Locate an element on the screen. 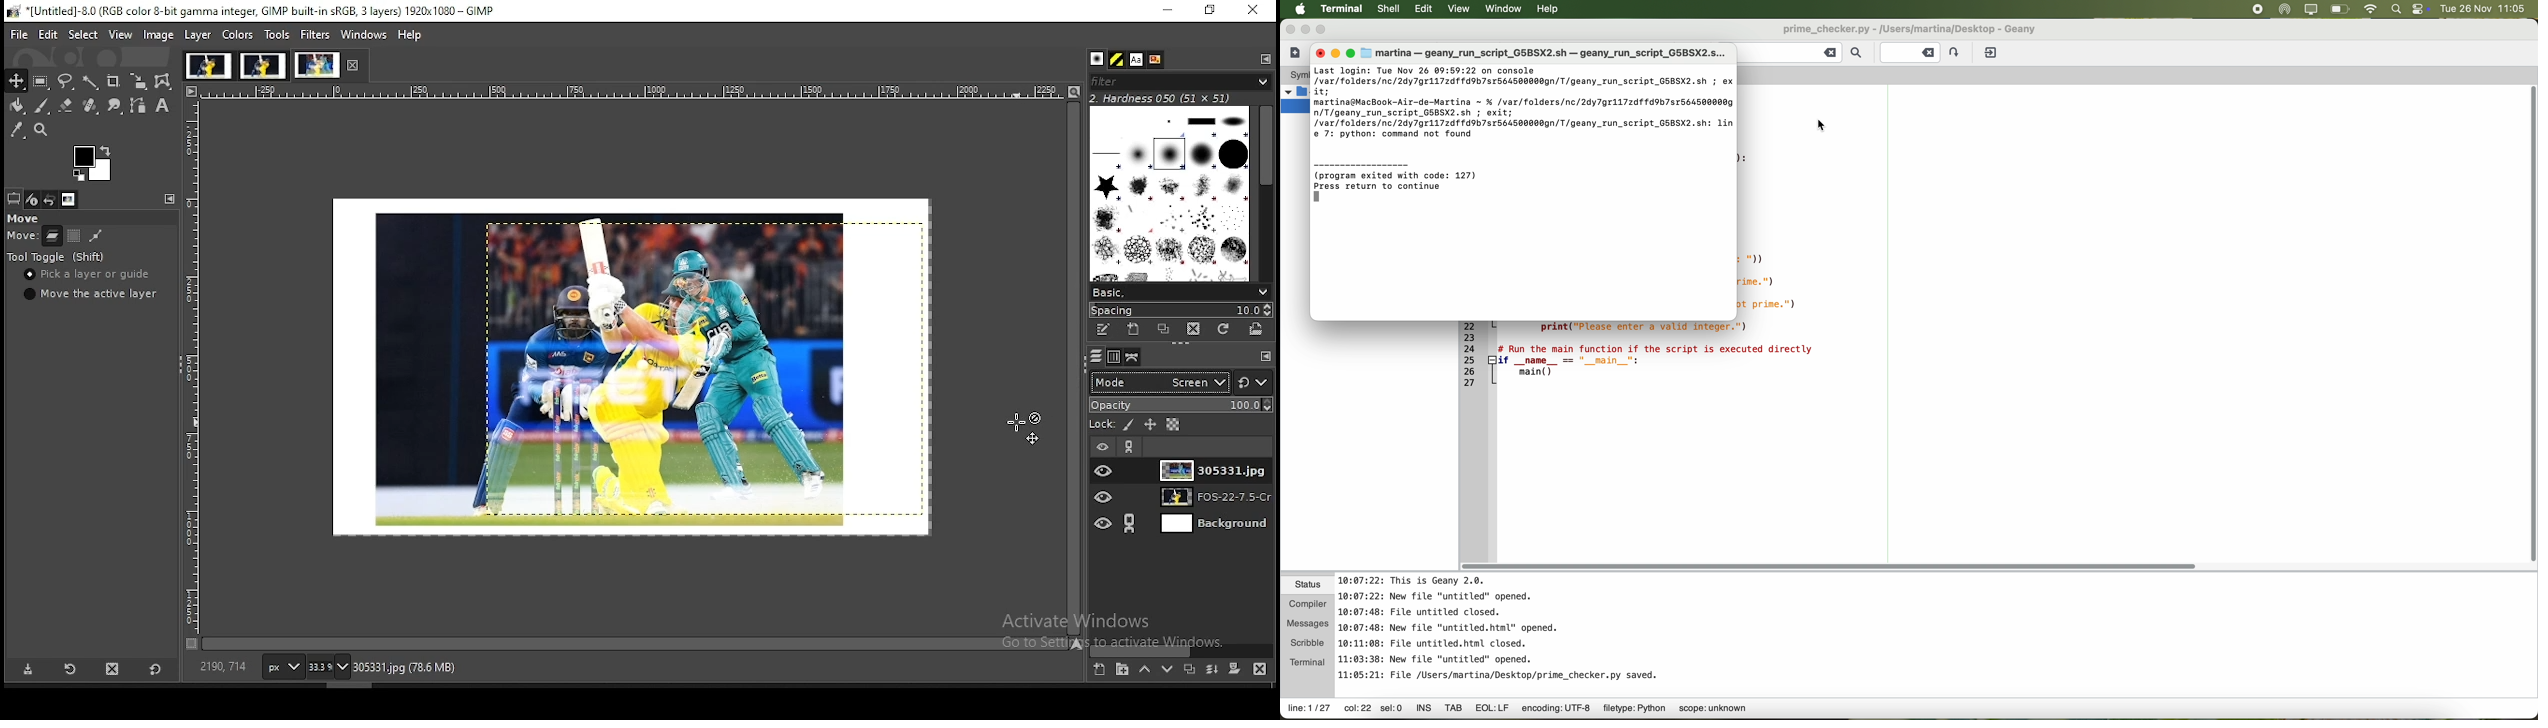  new layer is located at coordinates (1101, 669).